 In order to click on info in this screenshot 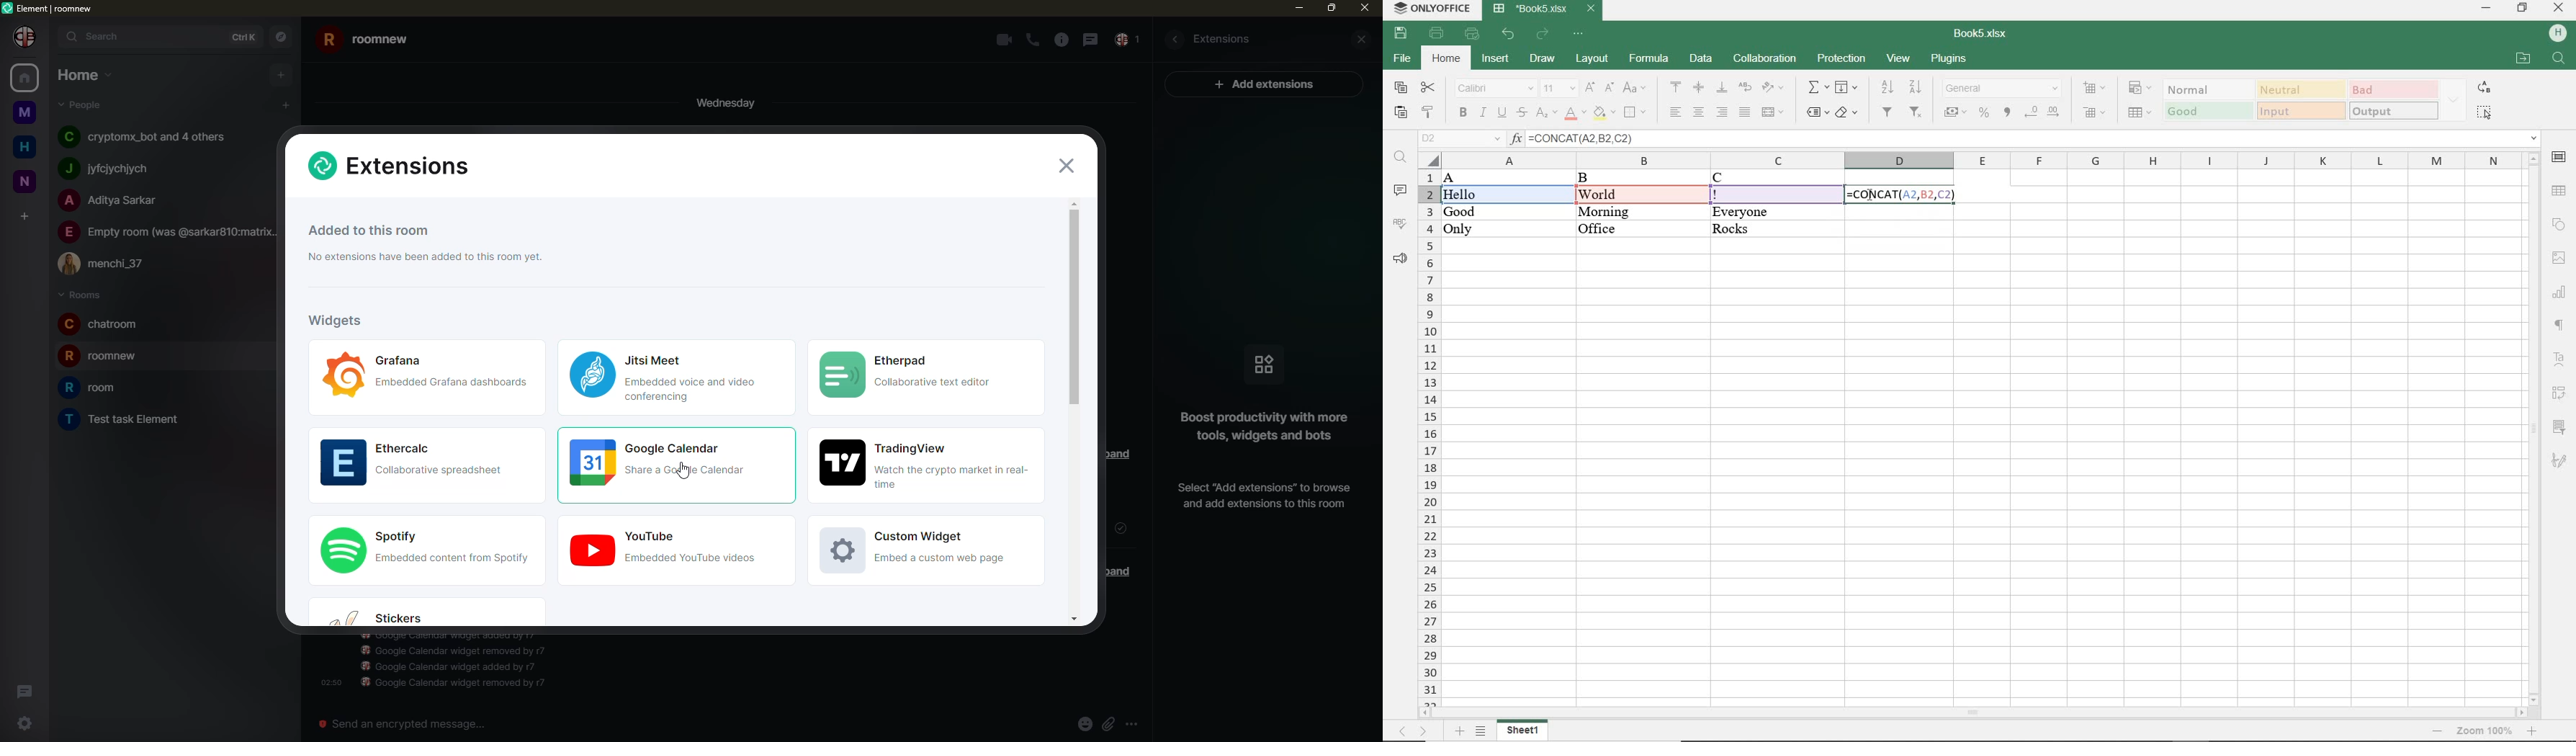, I will do `click(1062, 40)`.